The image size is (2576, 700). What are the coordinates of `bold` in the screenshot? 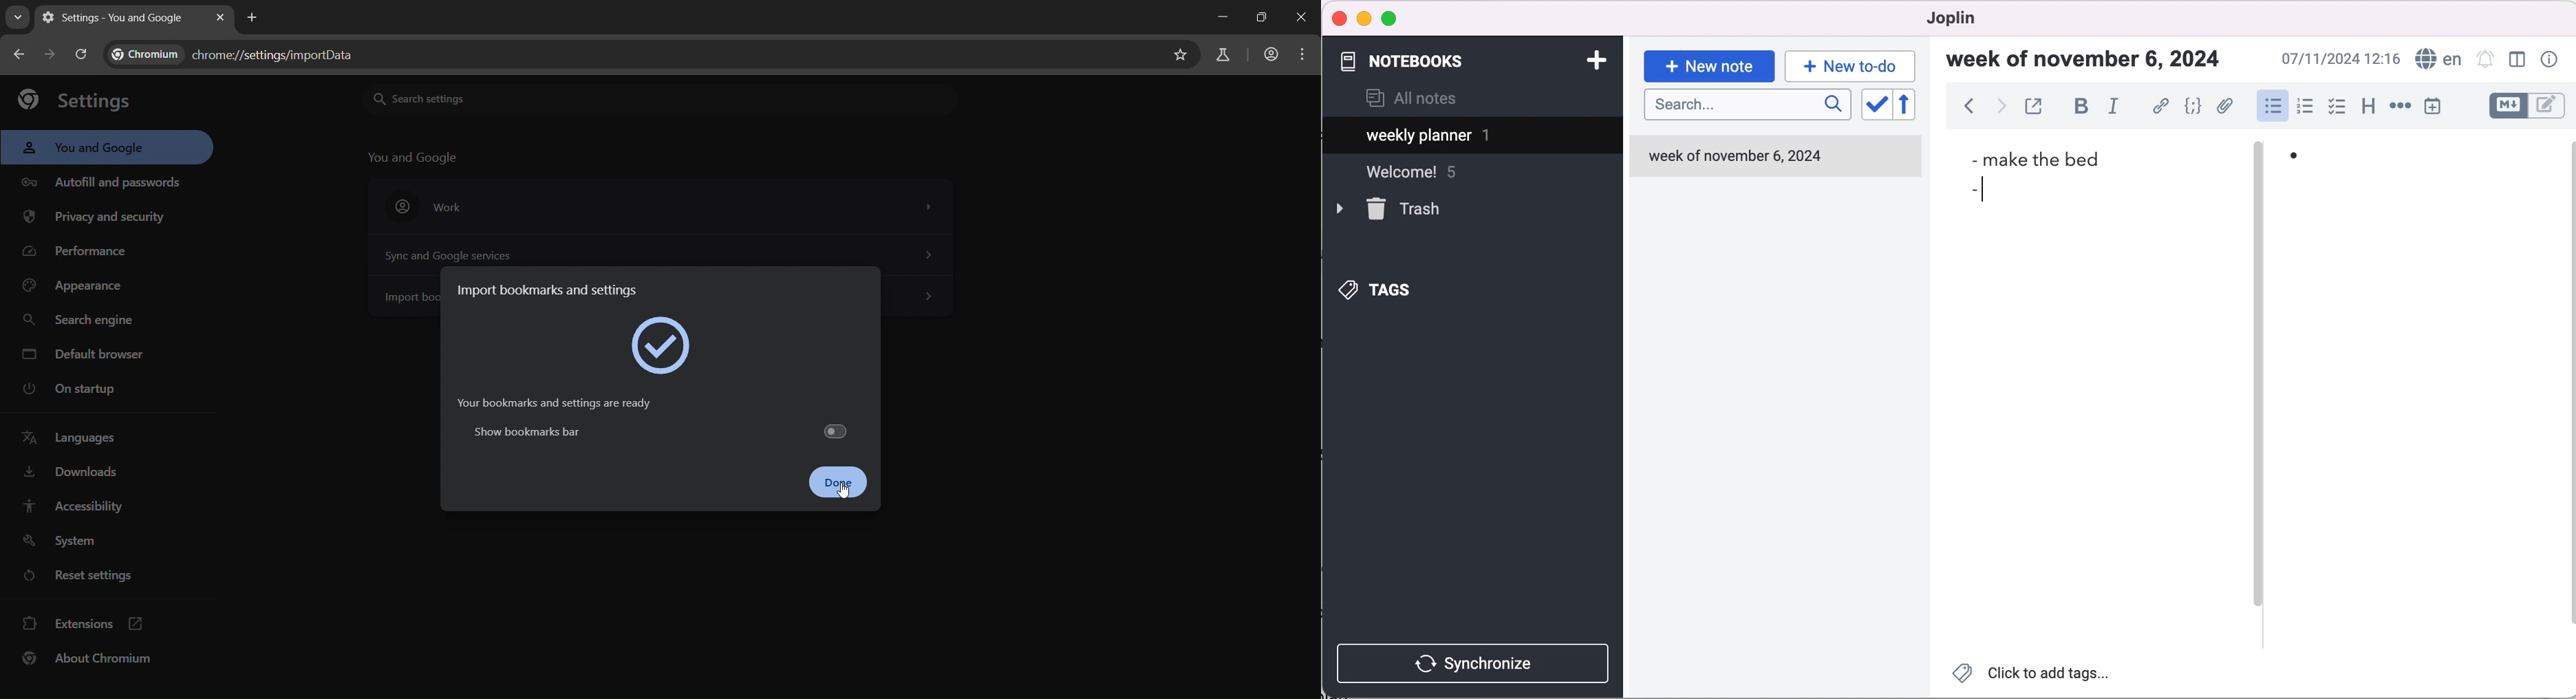 It's located at (2081, 107).